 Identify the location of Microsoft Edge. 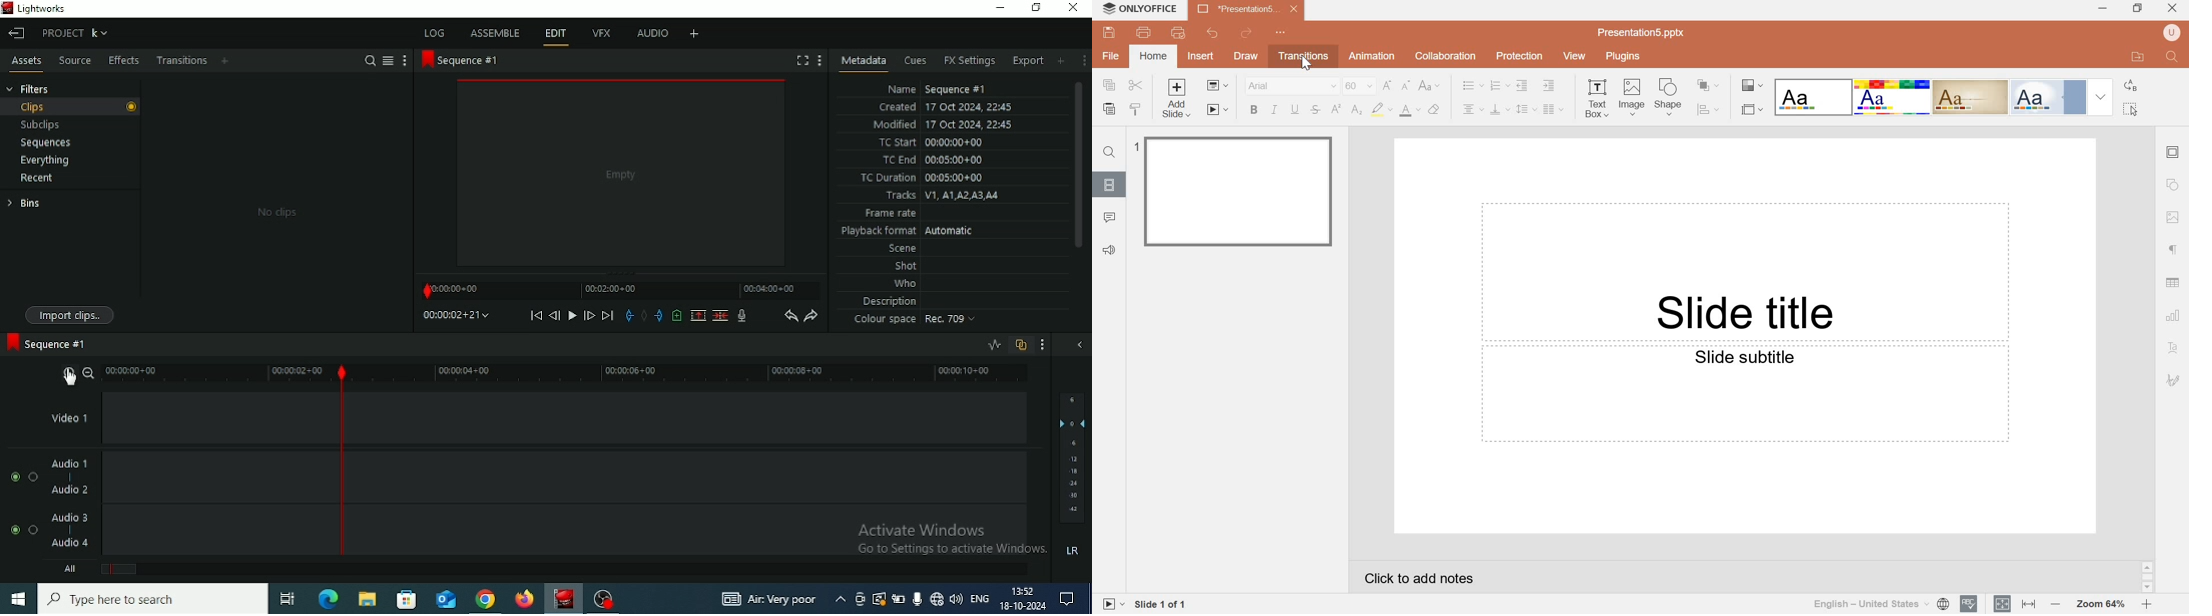
(328, 597).